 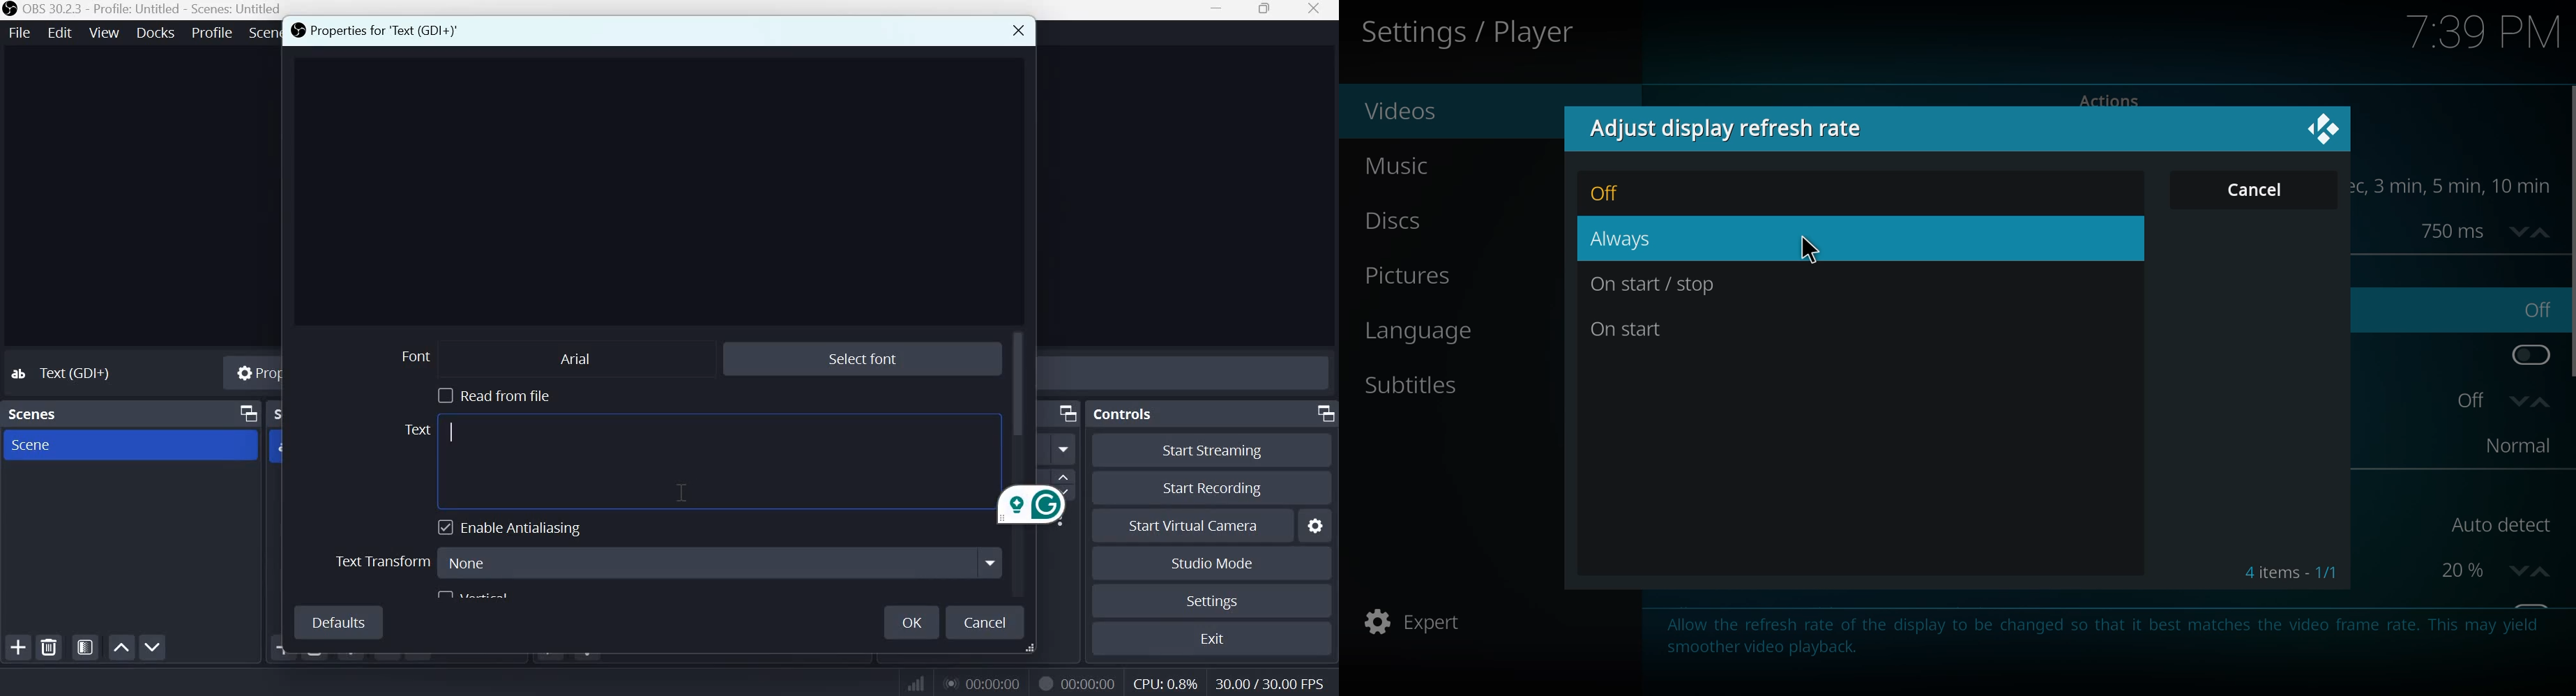 I want to click on player, so click(x=1473, y=34).